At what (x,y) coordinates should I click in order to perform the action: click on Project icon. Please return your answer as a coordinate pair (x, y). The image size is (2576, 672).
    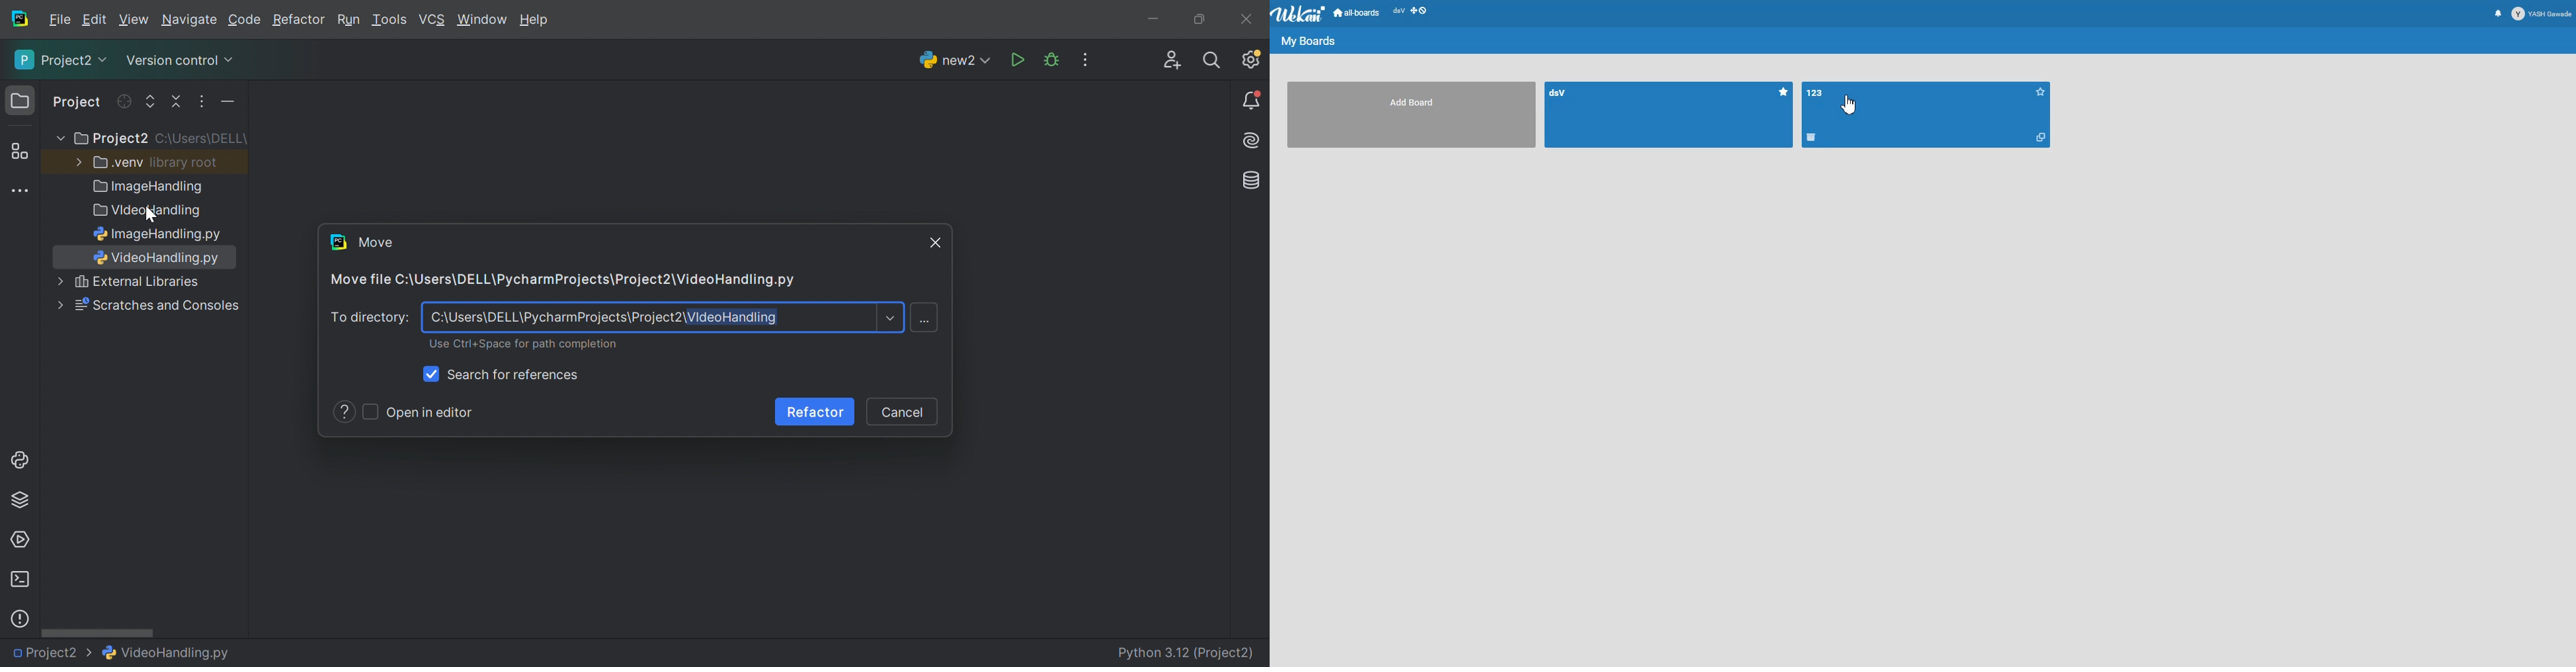
    Looking at the image, I should click on (22, 101).